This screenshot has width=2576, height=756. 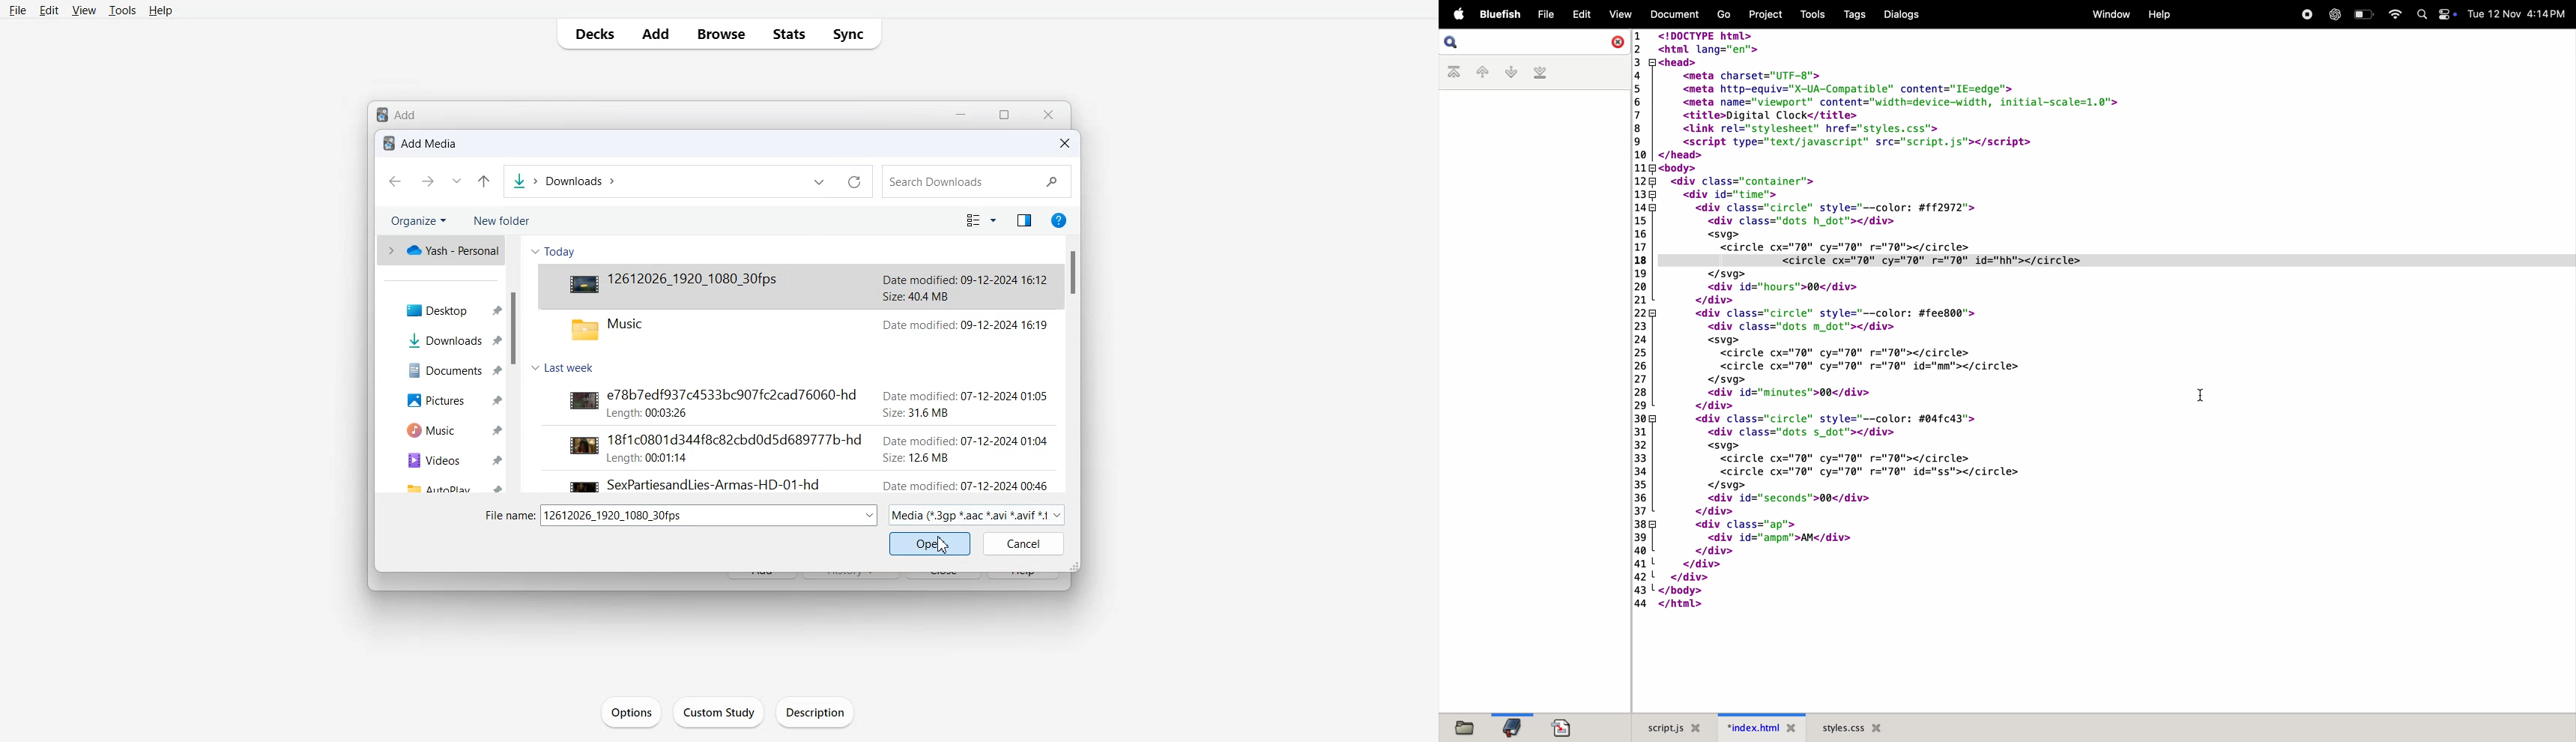 I want to click on file name:, so click(x=510, y=516).